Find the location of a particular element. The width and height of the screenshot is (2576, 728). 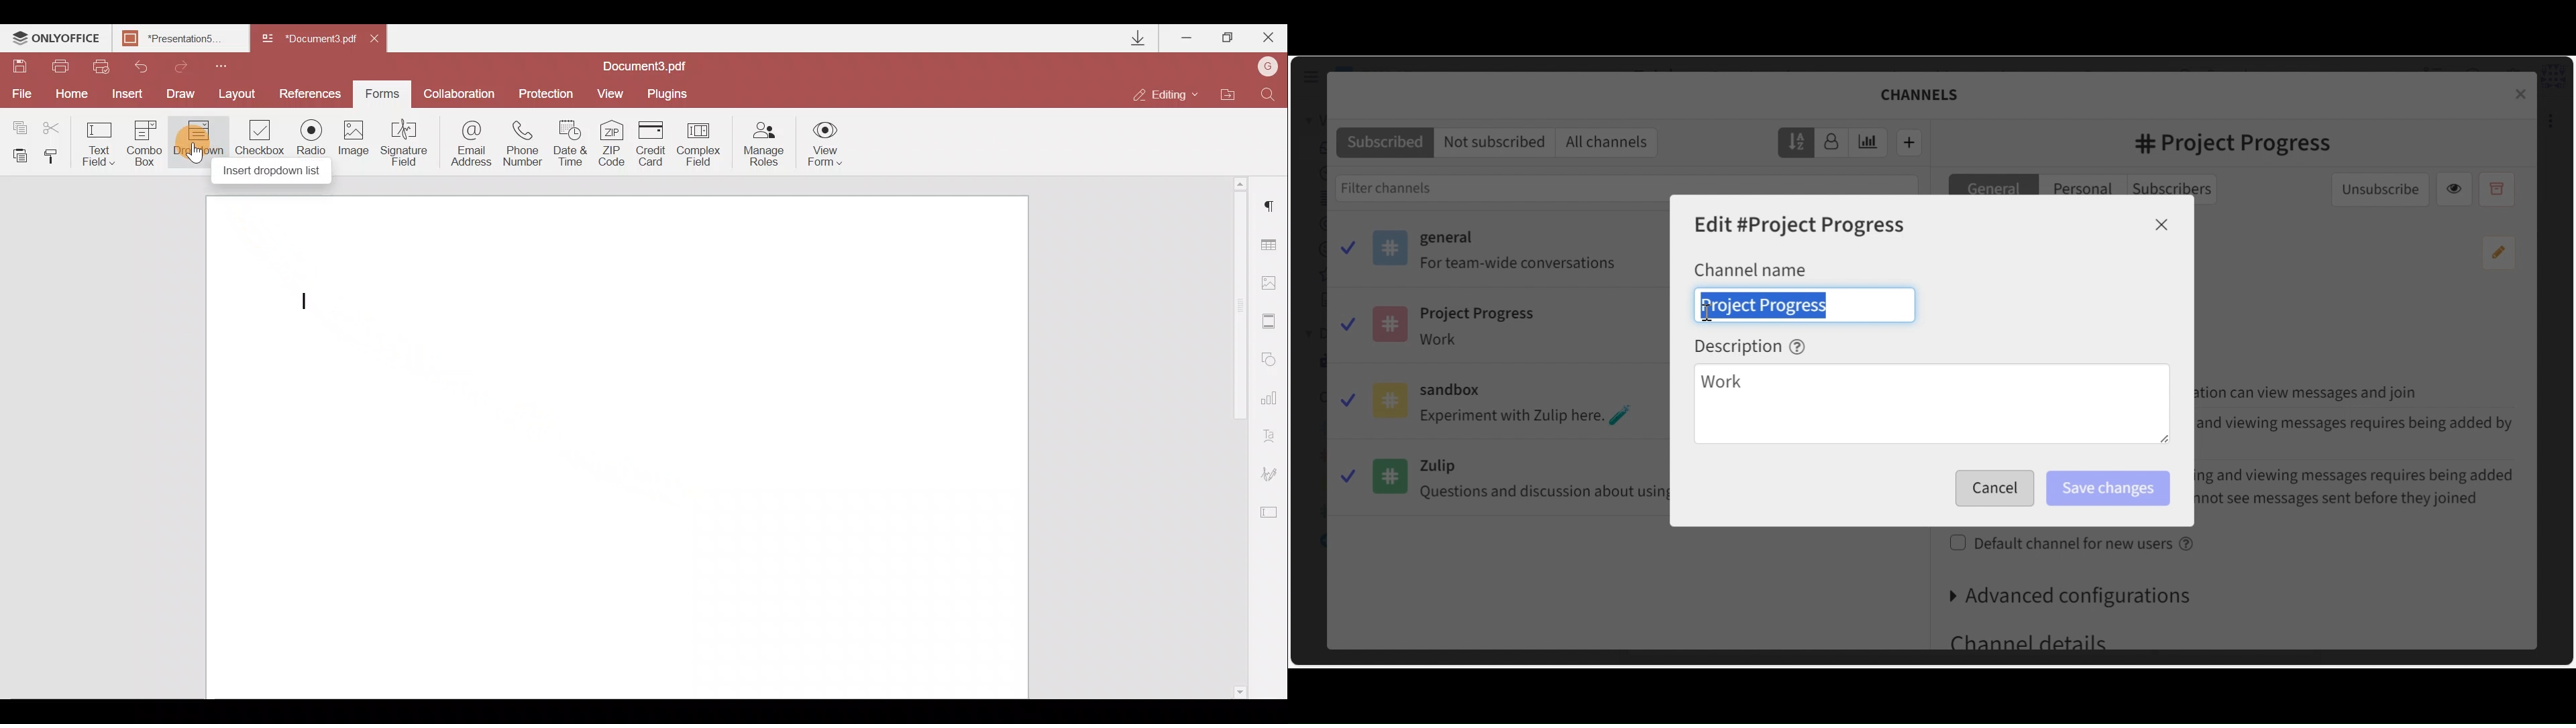

Form settings is located at coordinates (1275, 511).